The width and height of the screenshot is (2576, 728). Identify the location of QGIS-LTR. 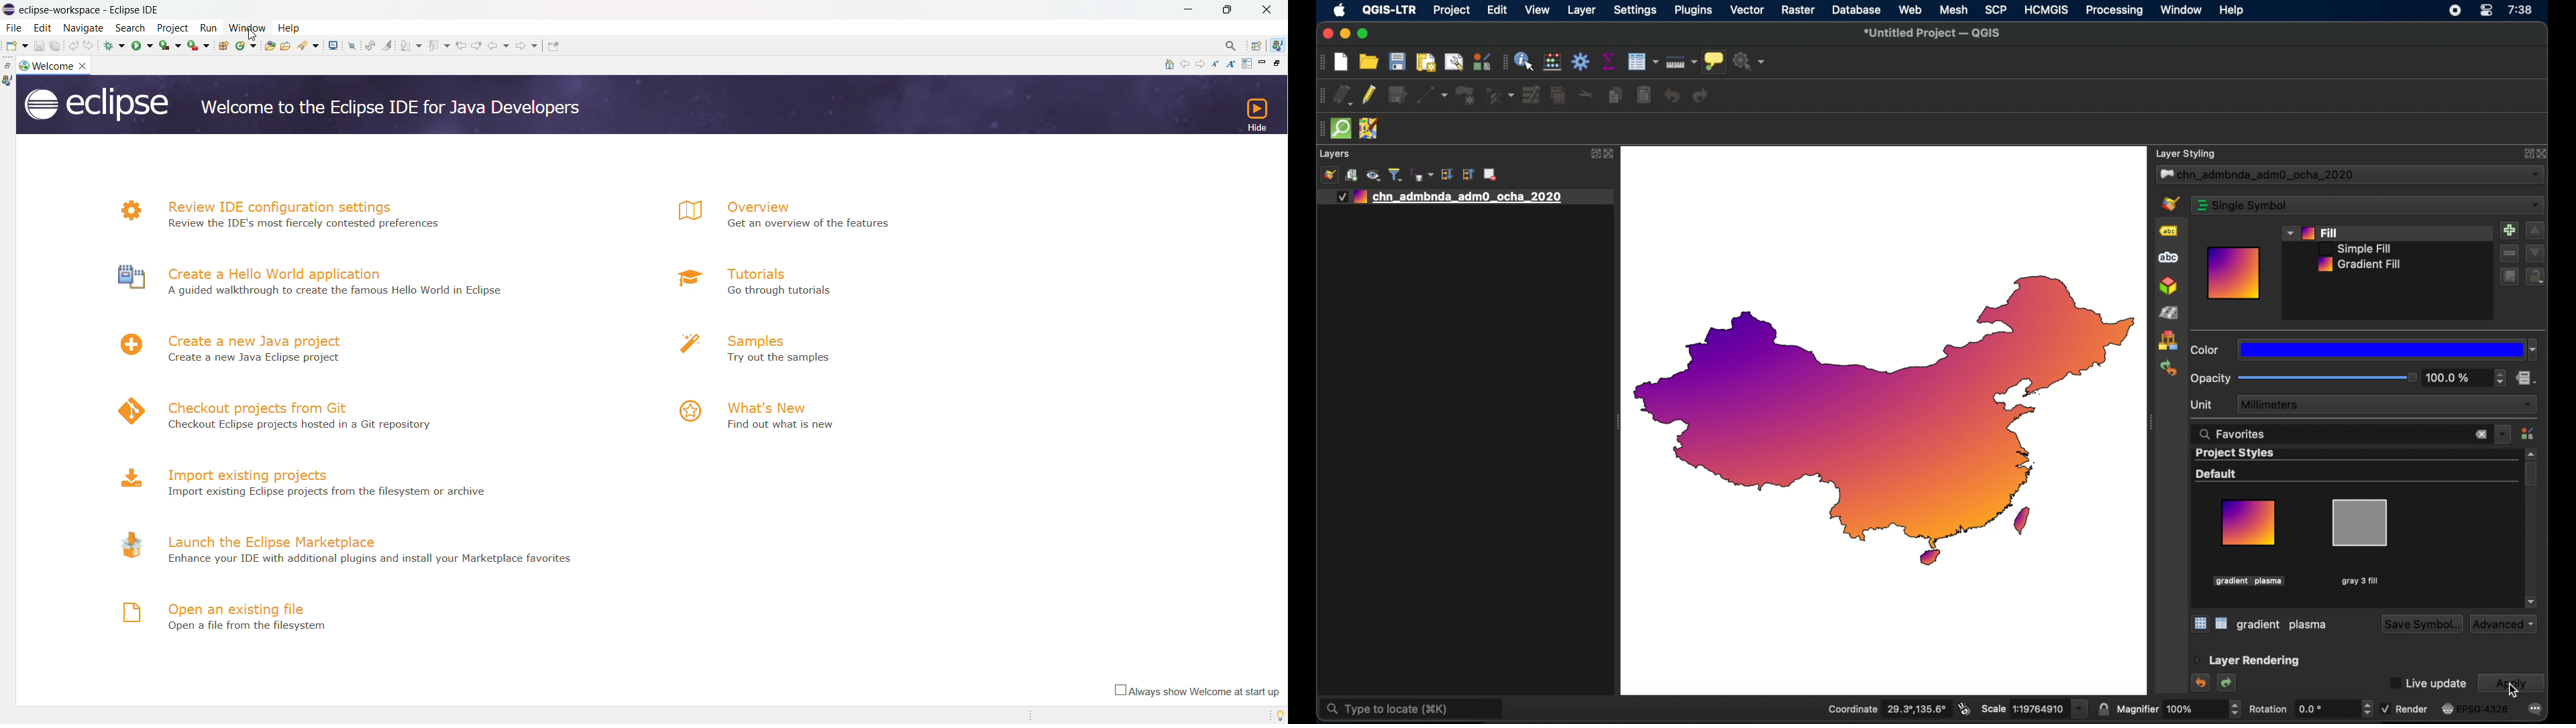
(1389, 11).